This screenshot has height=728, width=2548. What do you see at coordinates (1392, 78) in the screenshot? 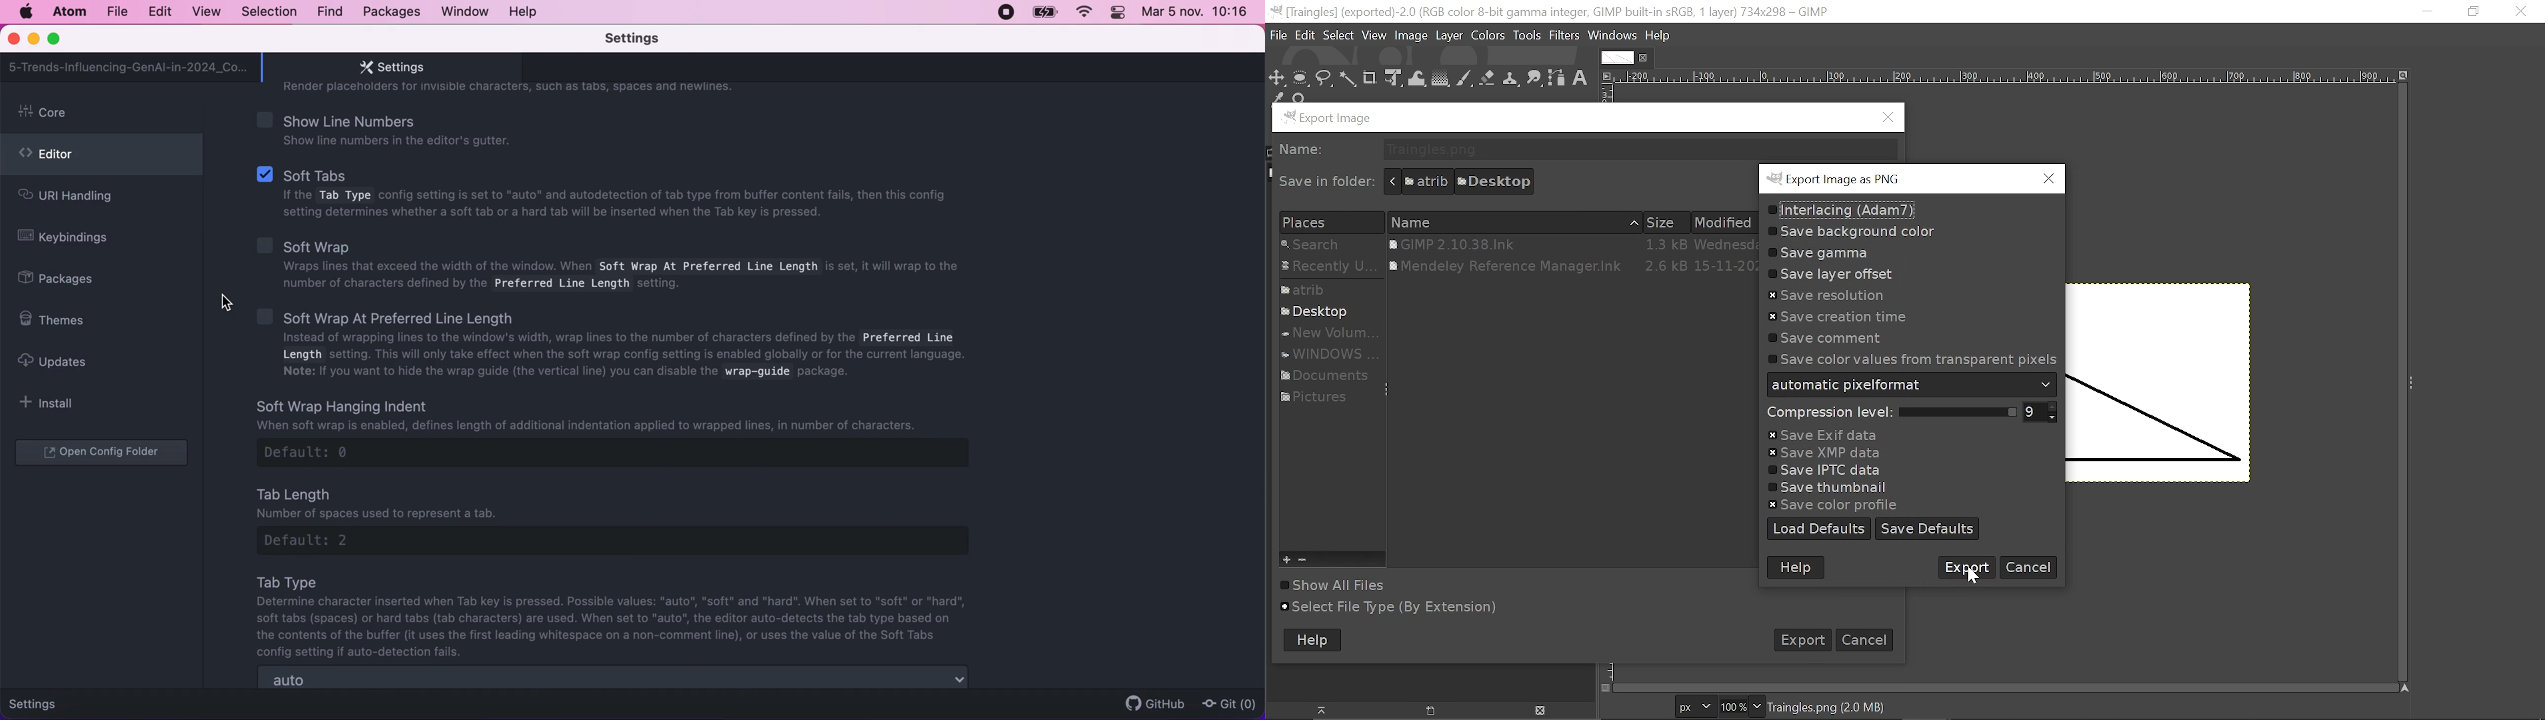
I see `Unified transform tool` at bounding box center [1392, 78].